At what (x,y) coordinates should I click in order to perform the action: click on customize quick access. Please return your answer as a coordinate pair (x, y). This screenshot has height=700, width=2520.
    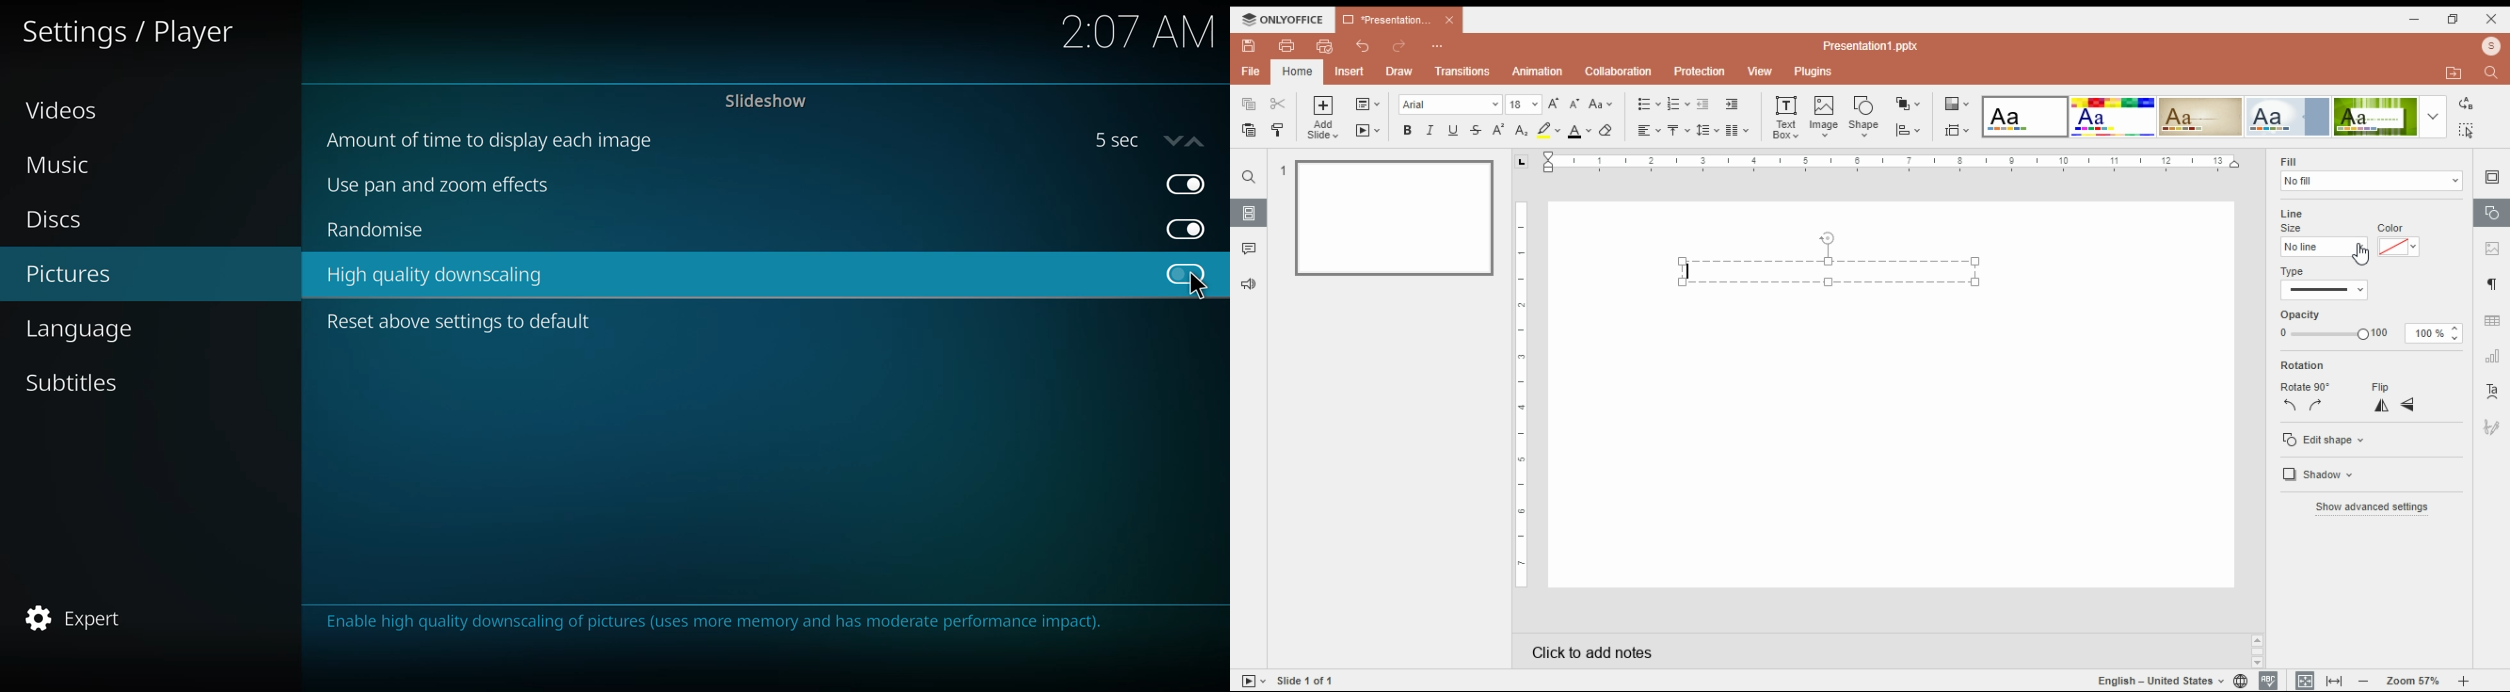
    Looking at the image, I should click on (1439, 47).